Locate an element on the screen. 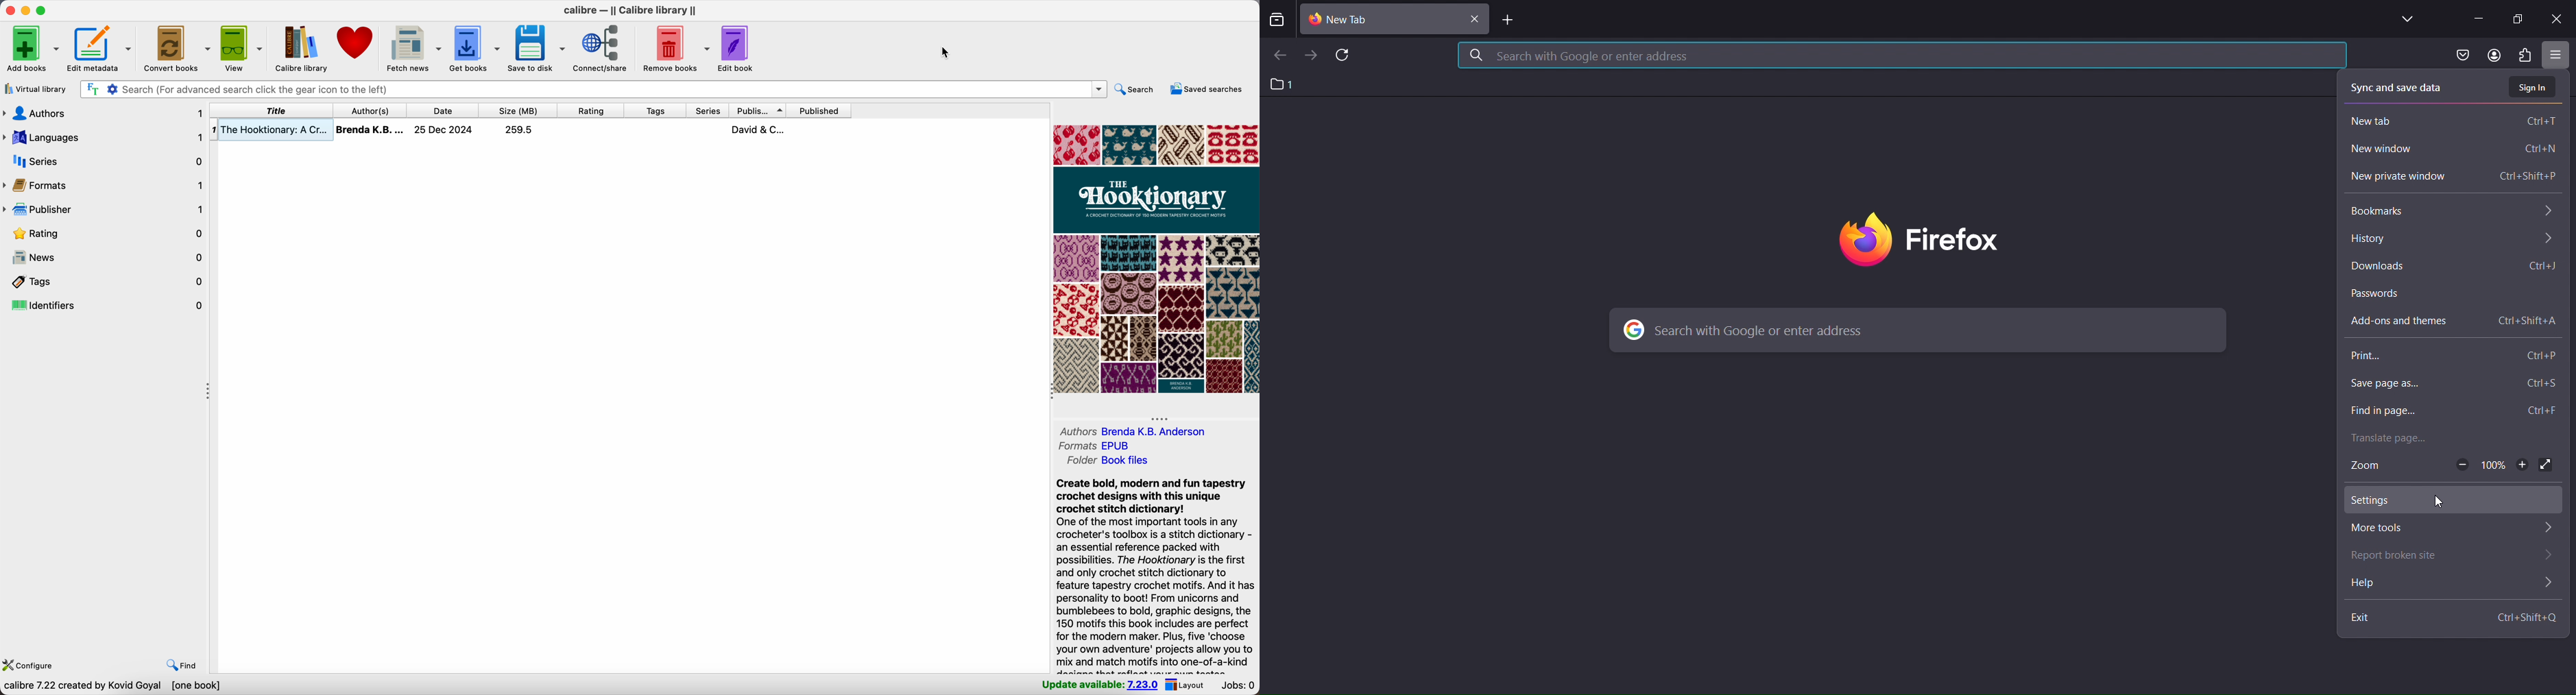 This screenshot has height=700, width=2576. bookmarks is located at coordinates (2457, 208).